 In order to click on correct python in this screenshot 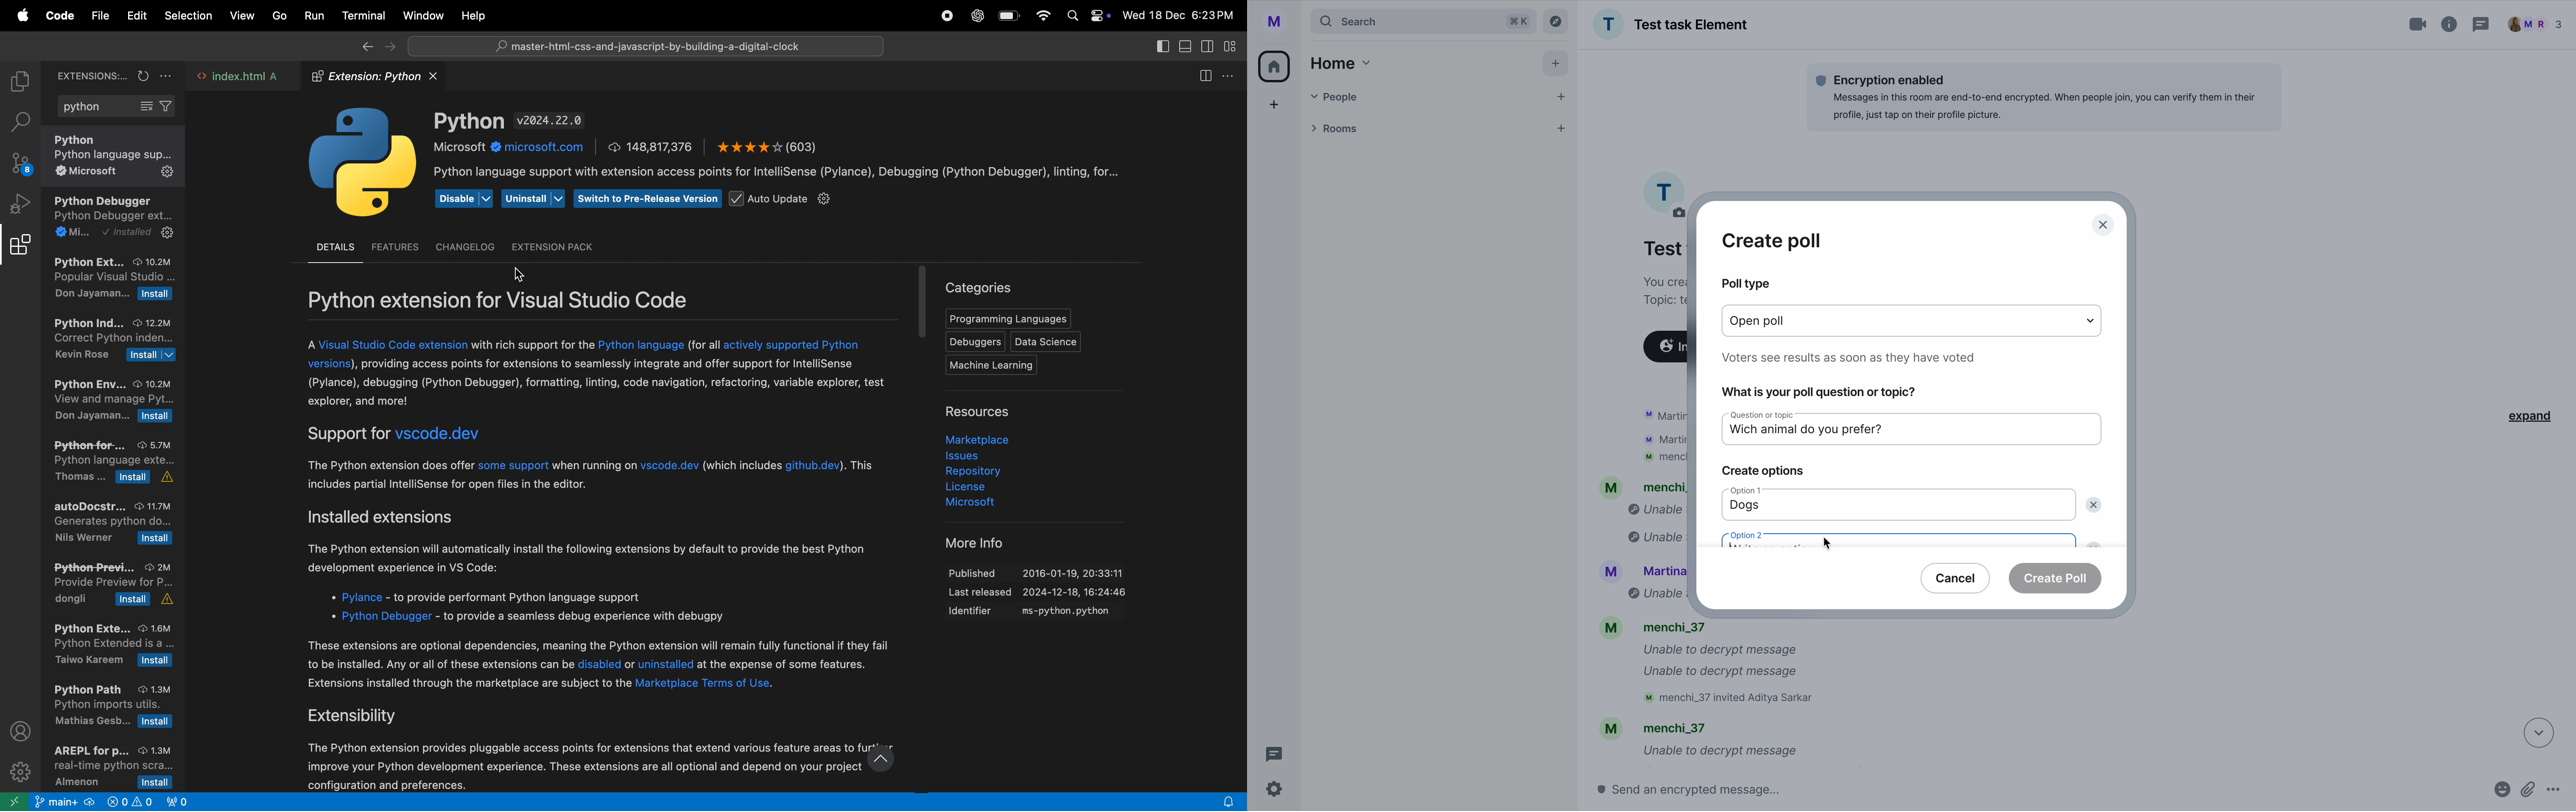, I will do `click(112, 341)`.